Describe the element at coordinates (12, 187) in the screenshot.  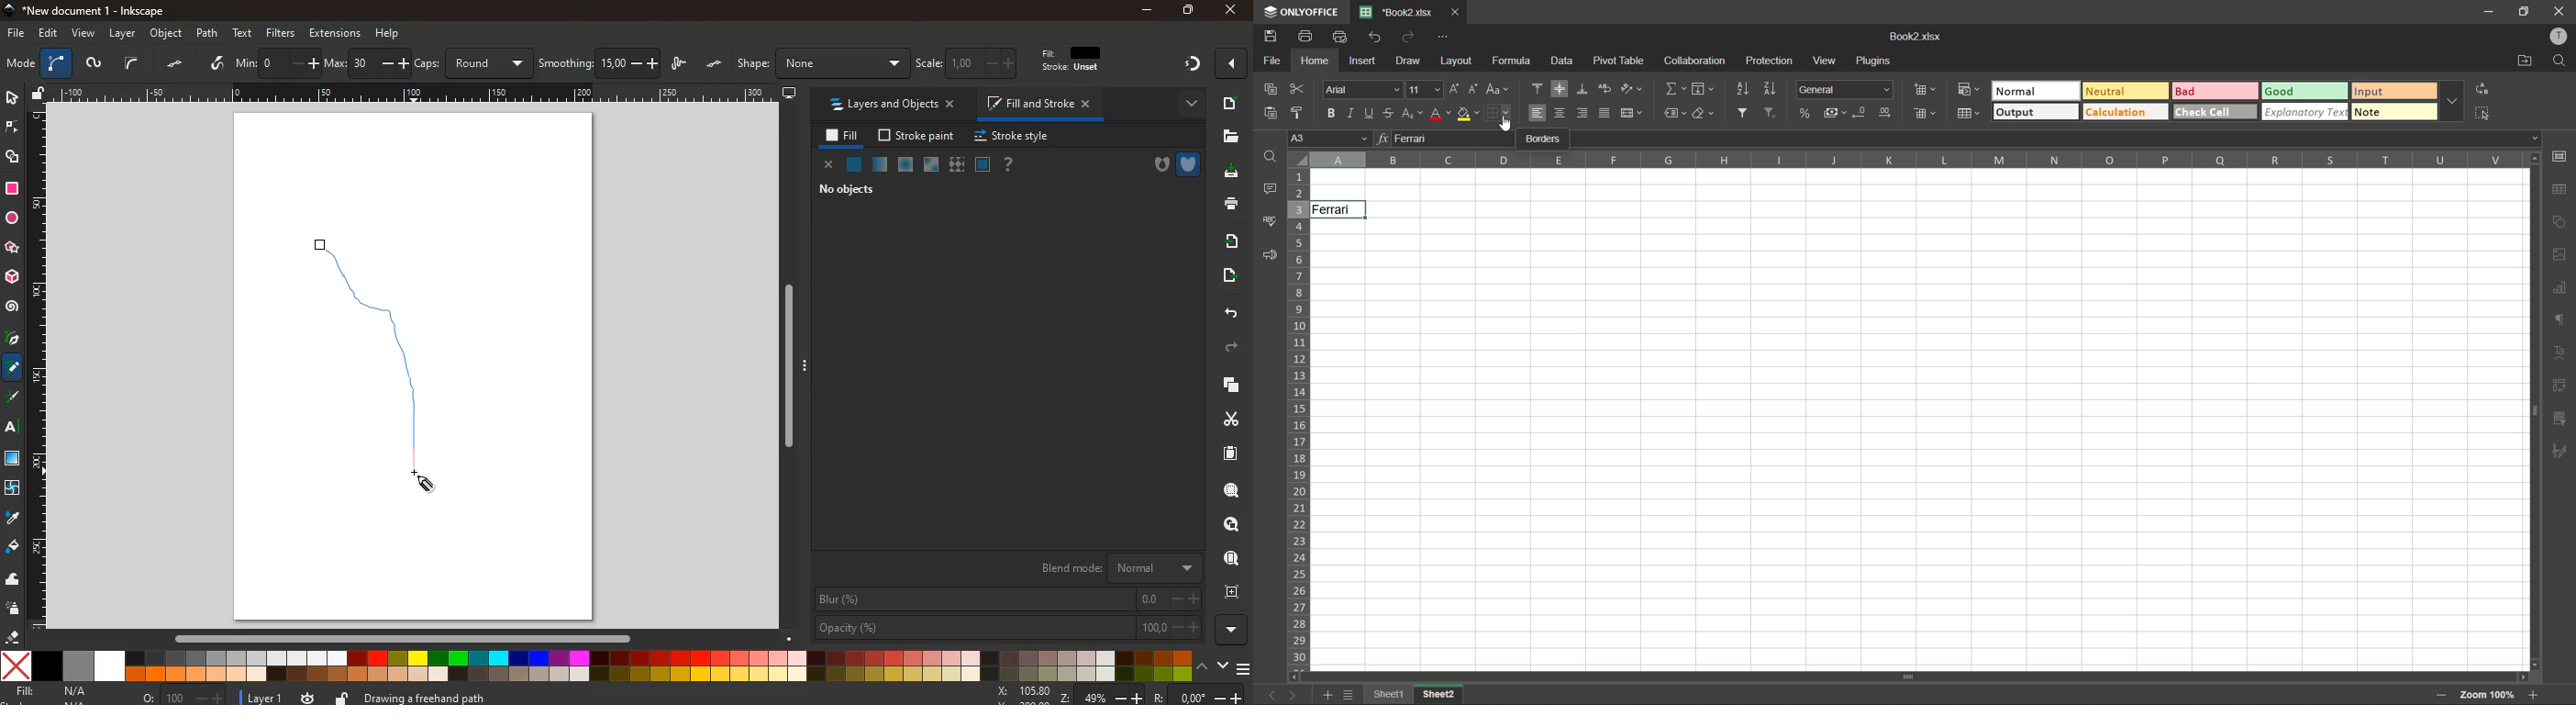
I see `square` at that location.